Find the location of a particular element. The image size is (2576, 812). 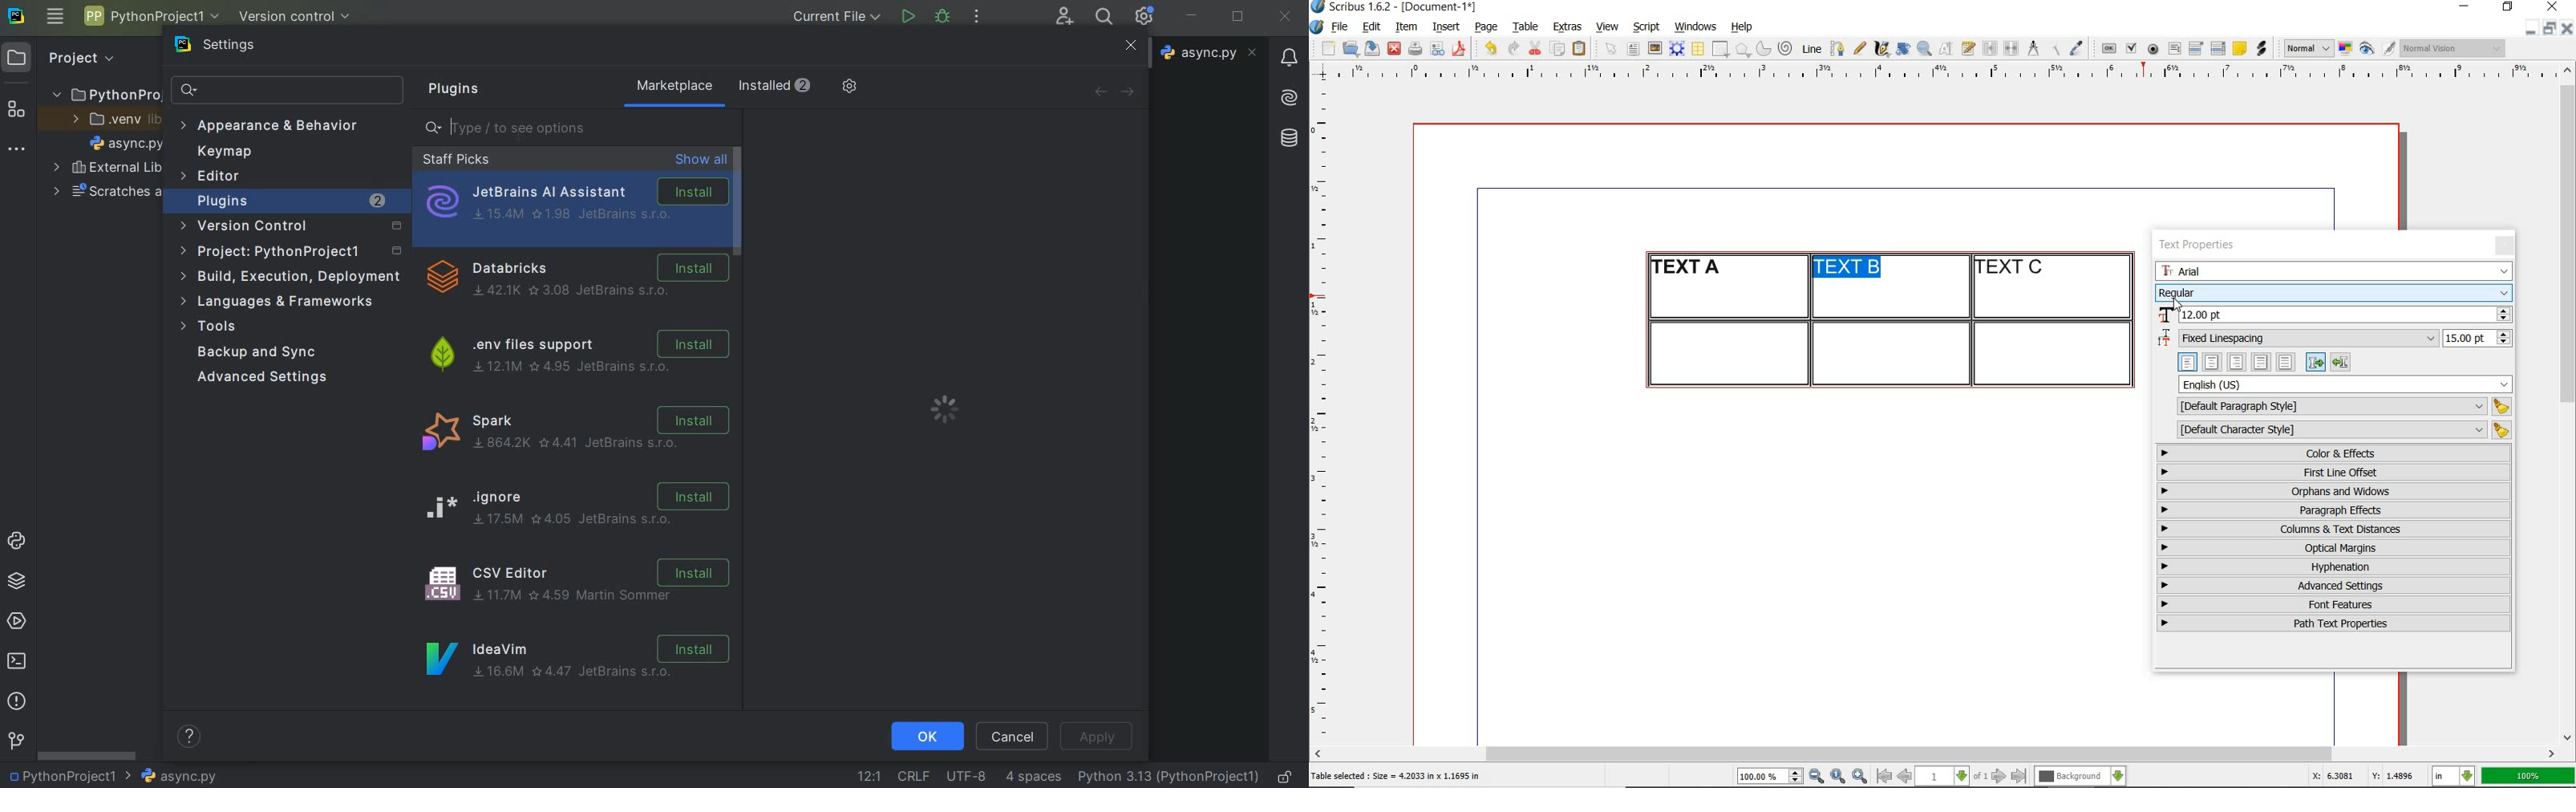

link text frames is located at coordinates (1991, 50).